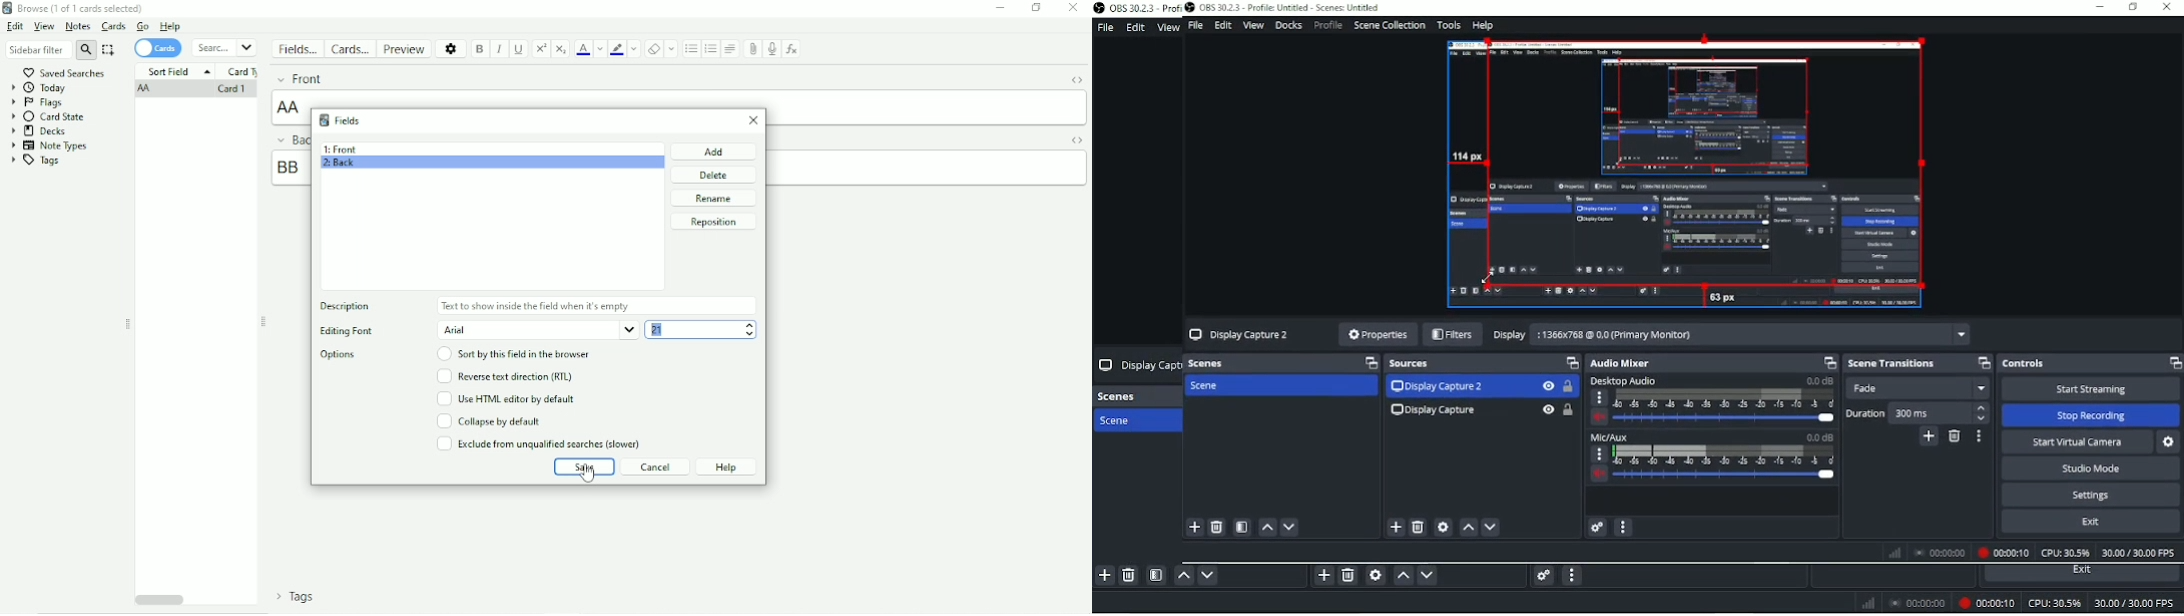 The image size is (2184, 616). I want to click on Go, so click(143, 26).